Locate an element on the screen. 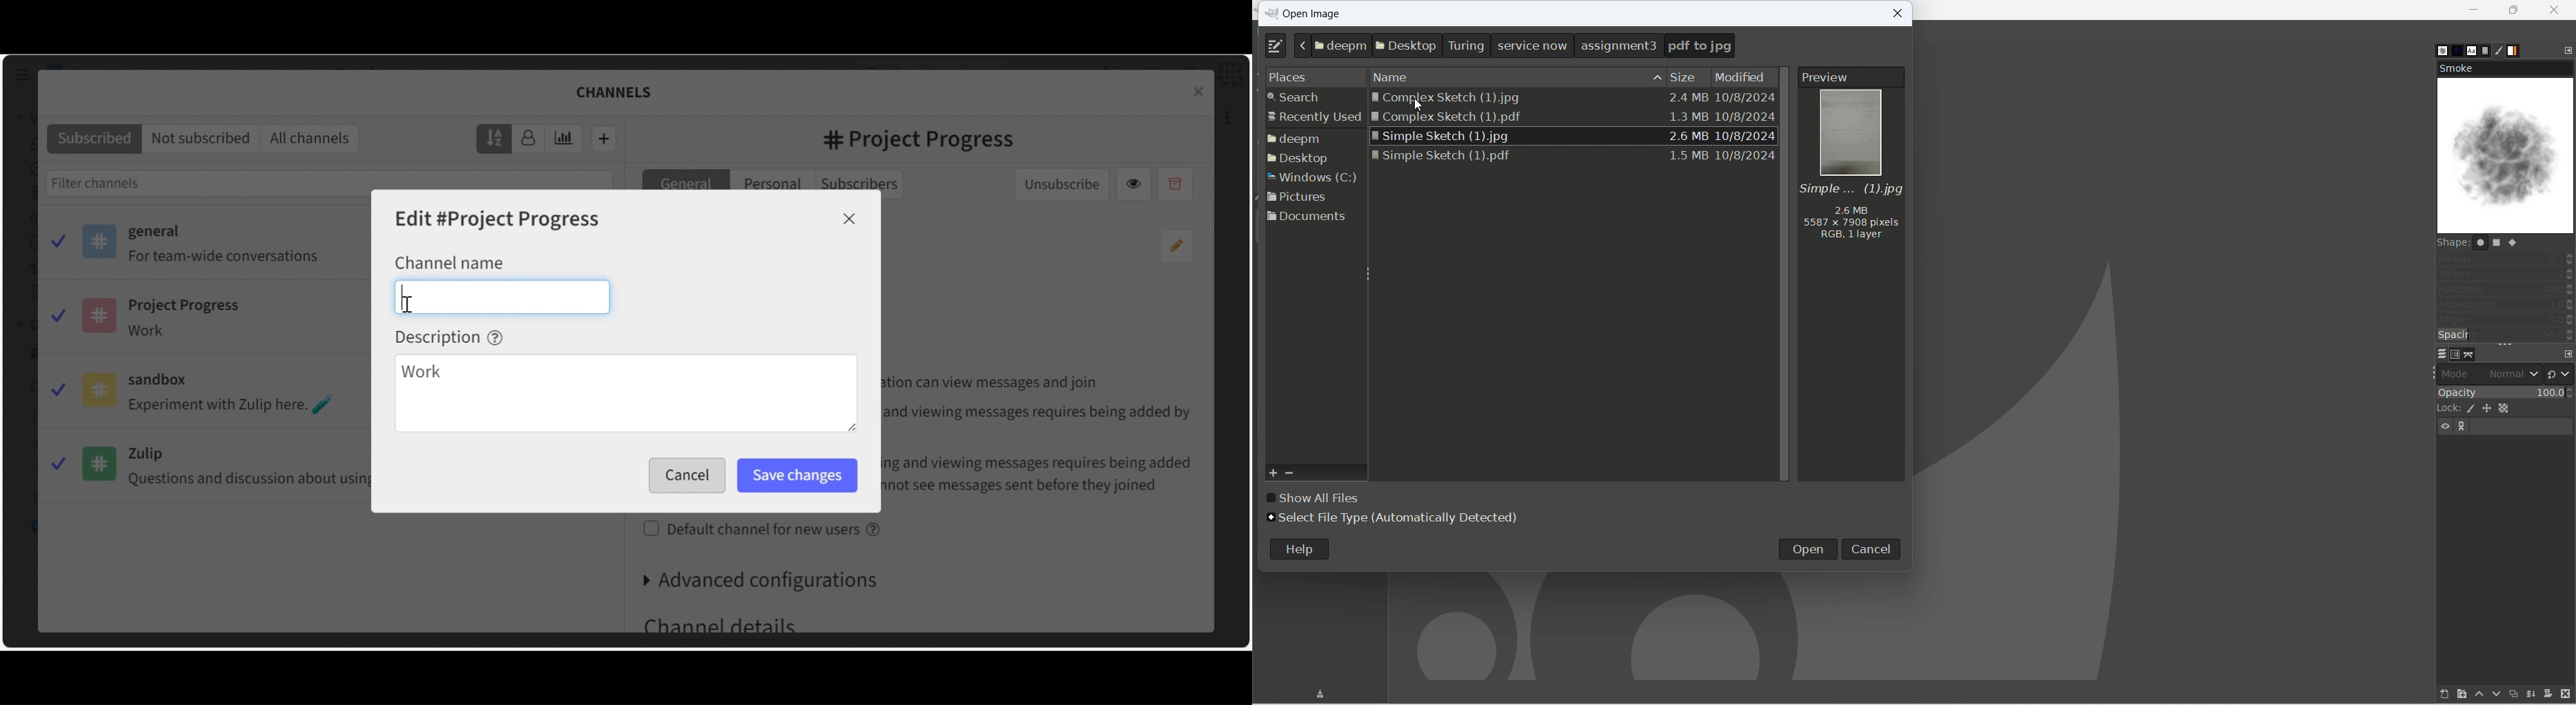 Image resolution: width=2576 pixels, height=728 pixels. aspect ratio is located at coordinates (2506, 304).